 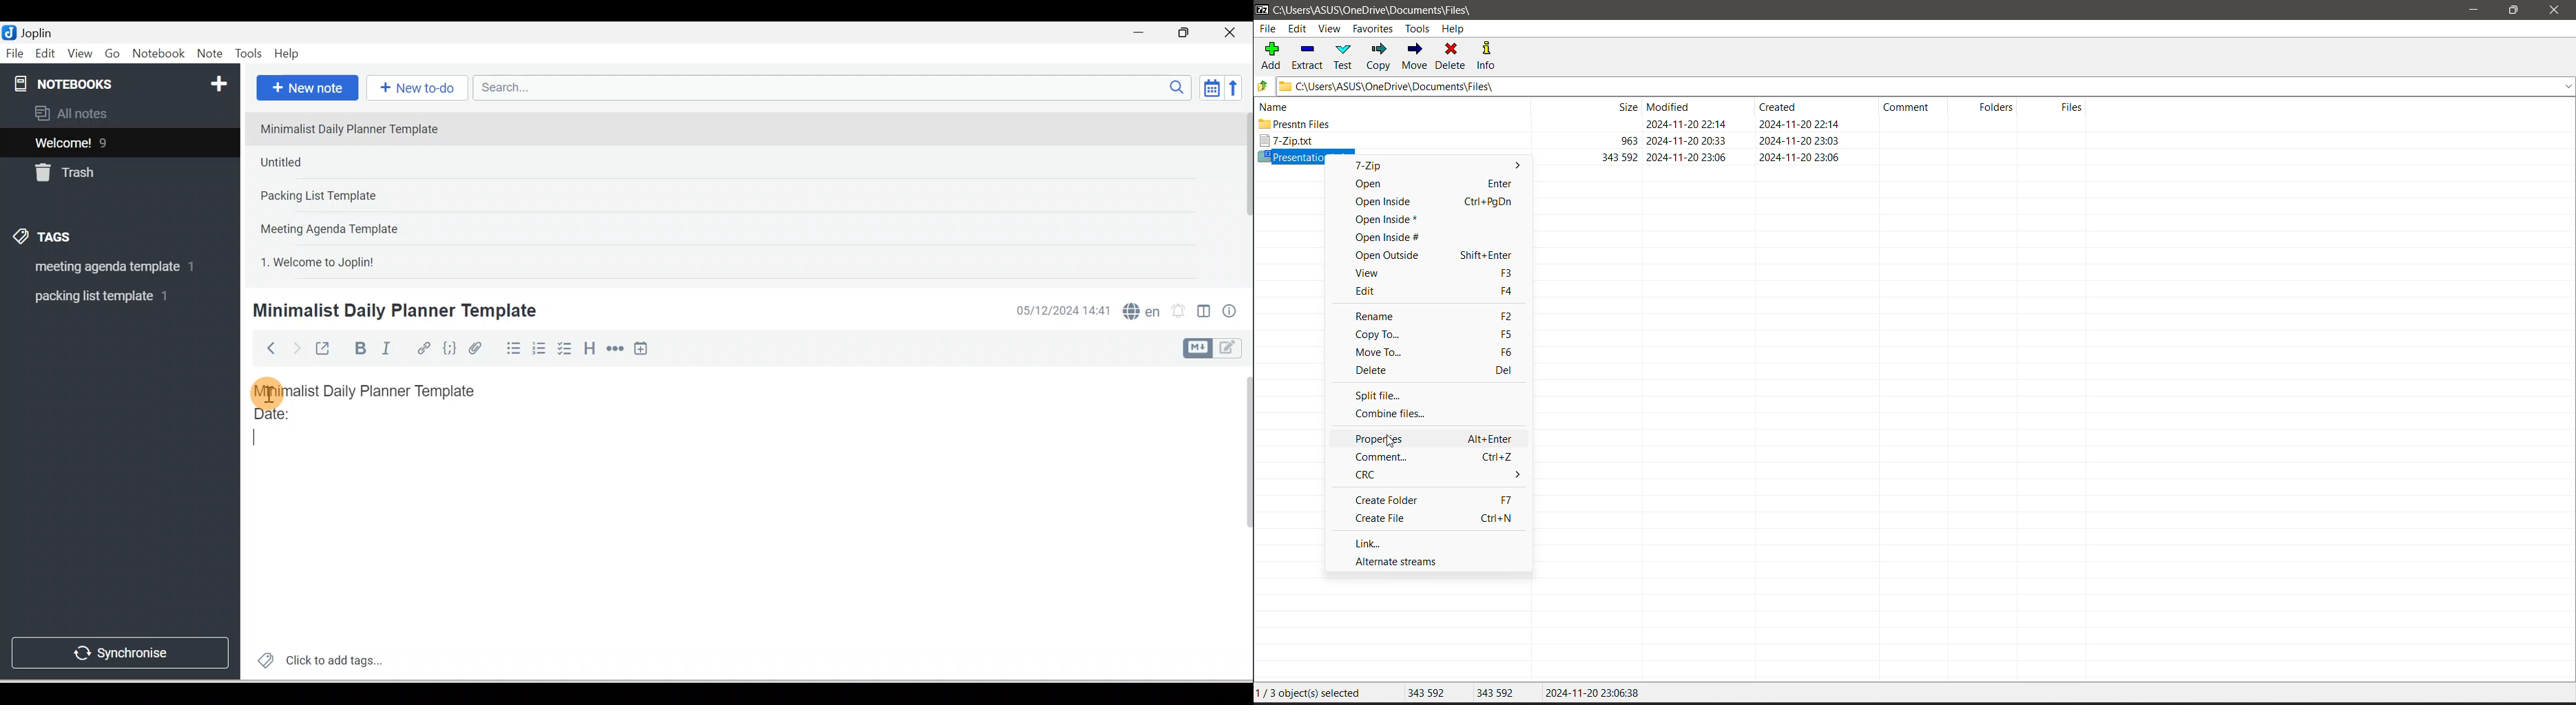 What do you see at coordinates (1364, 543) in the screenshot?
I see `Link` at bounding box center [1364, 543].